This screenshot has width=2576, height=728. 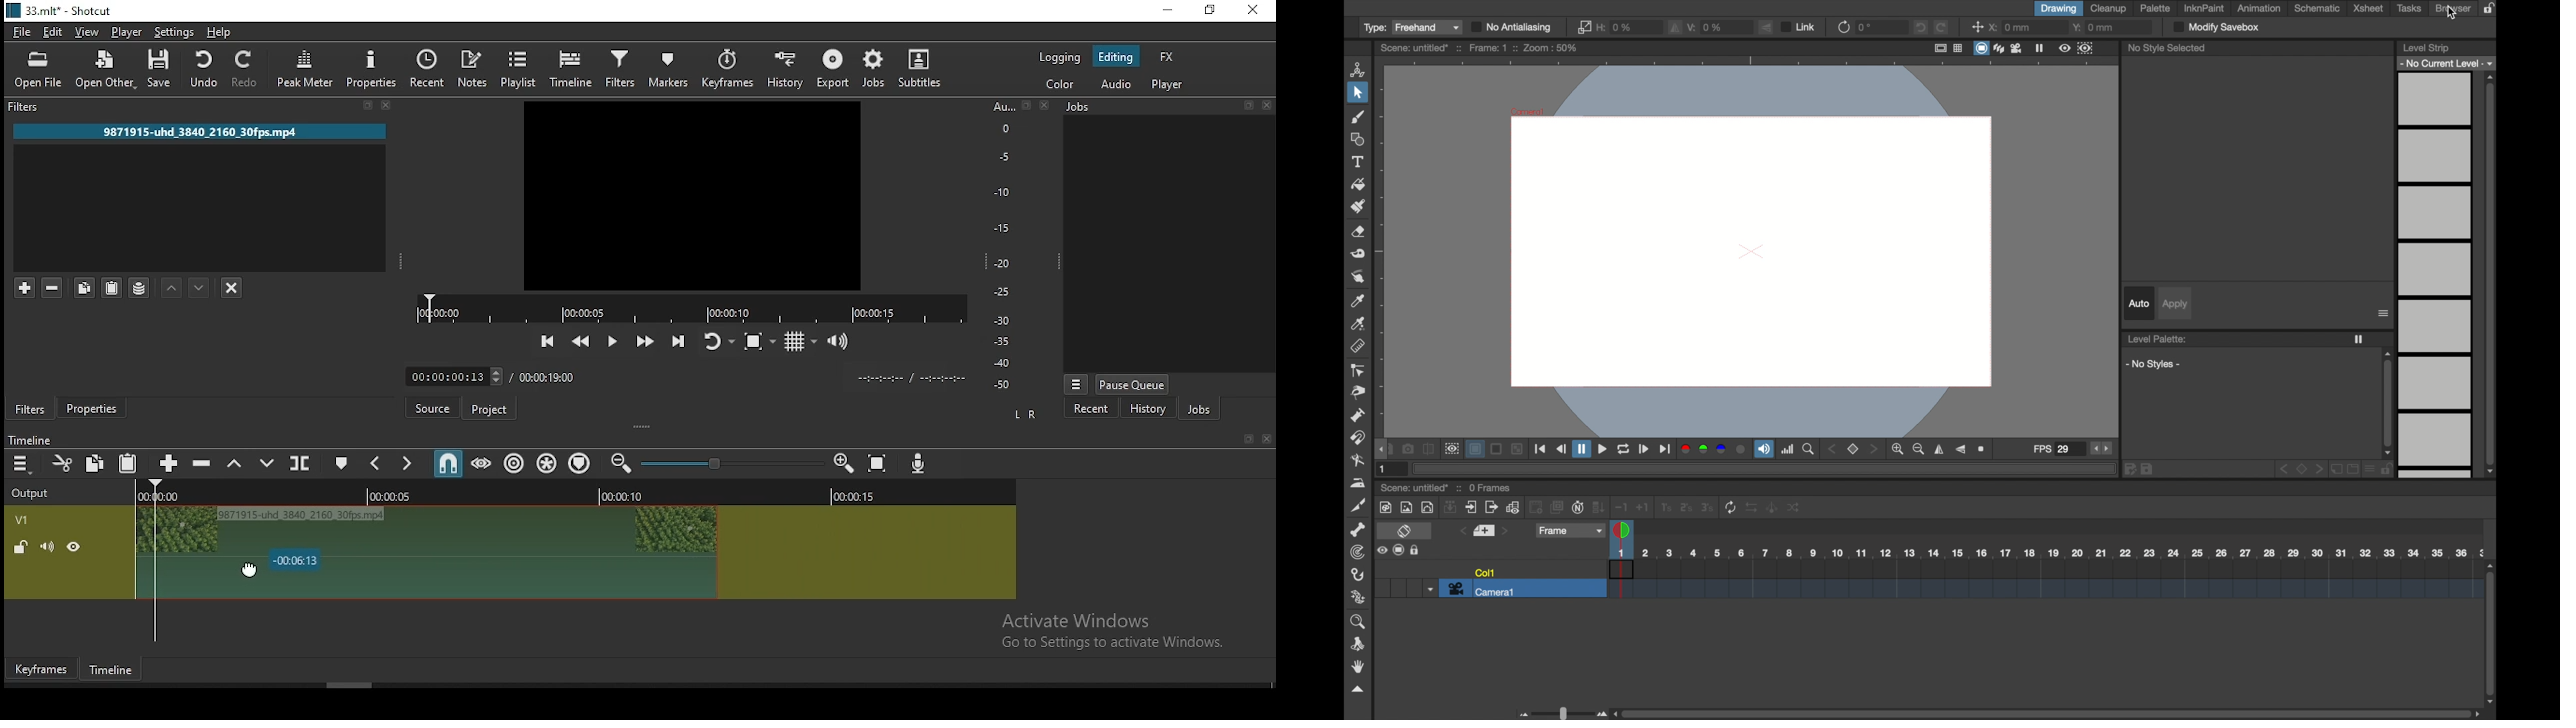 I want to click on video clip (active selection), so click(x=428, y=541).